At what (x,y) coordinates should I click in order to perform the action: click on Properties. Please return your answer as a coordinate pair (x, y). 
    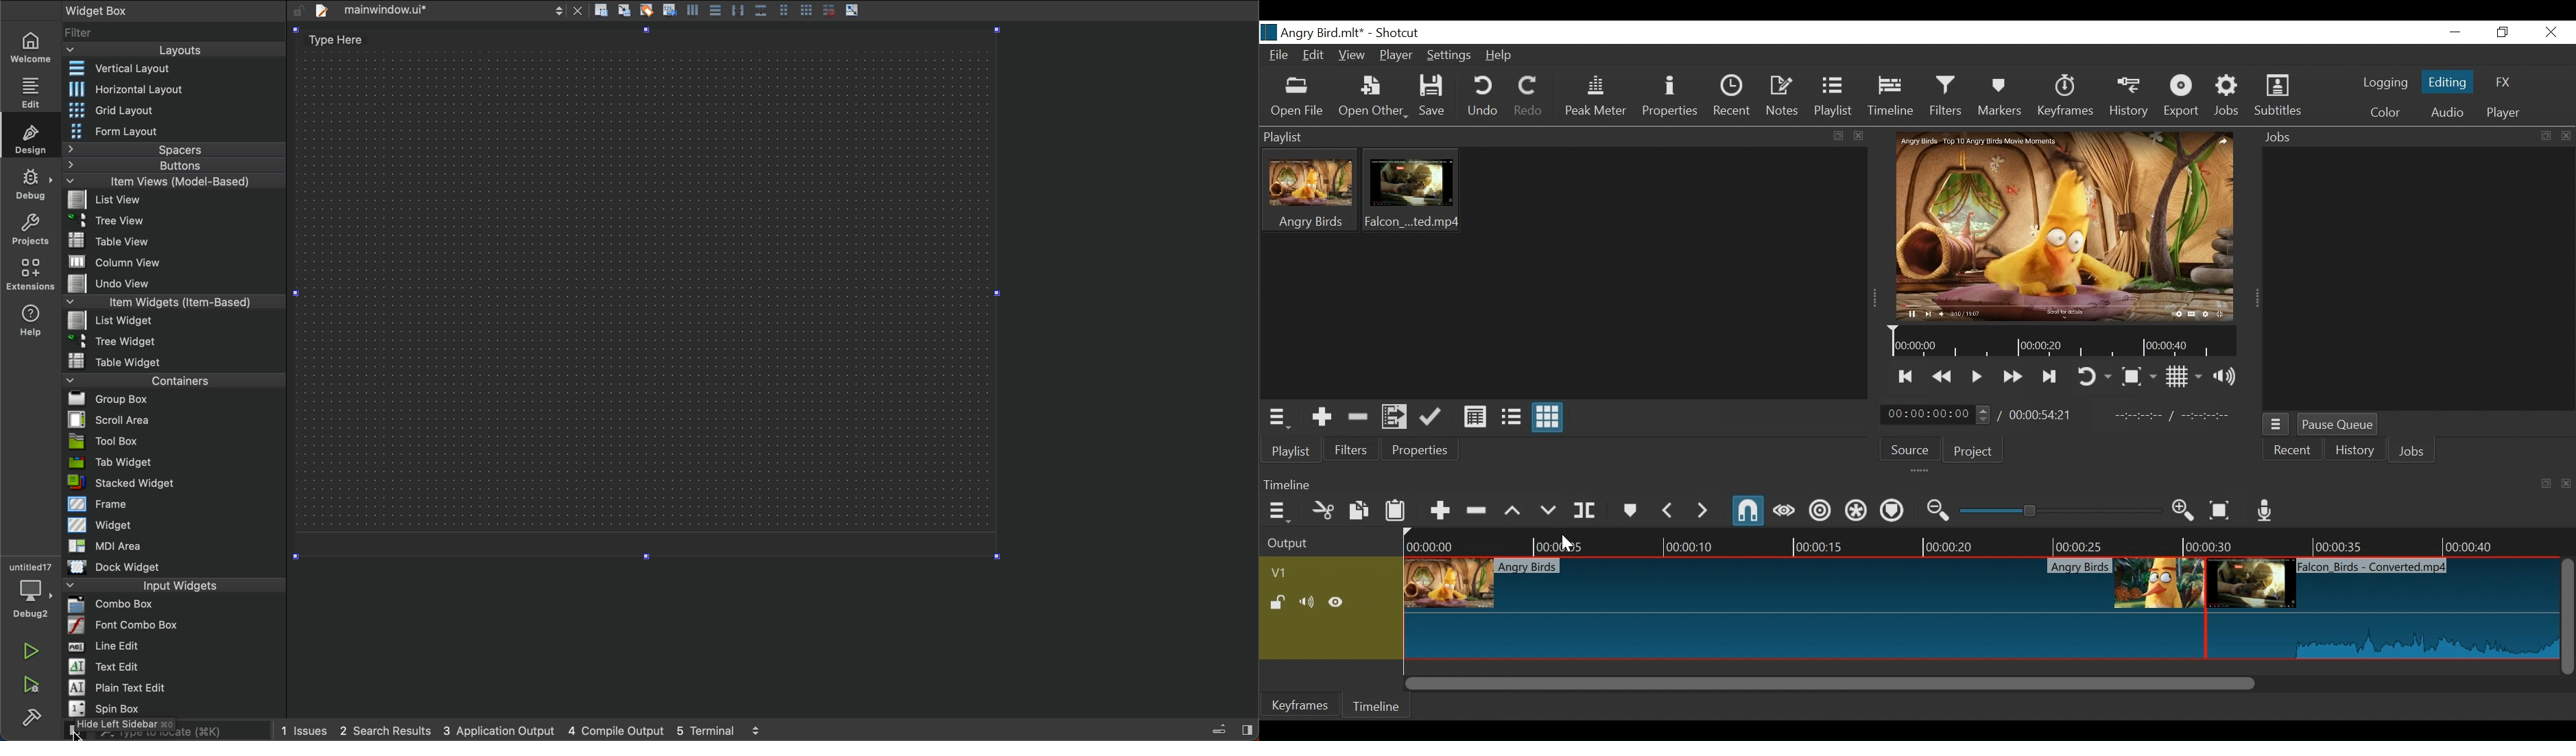
    Looking at the image, I should click on (1671, 97).